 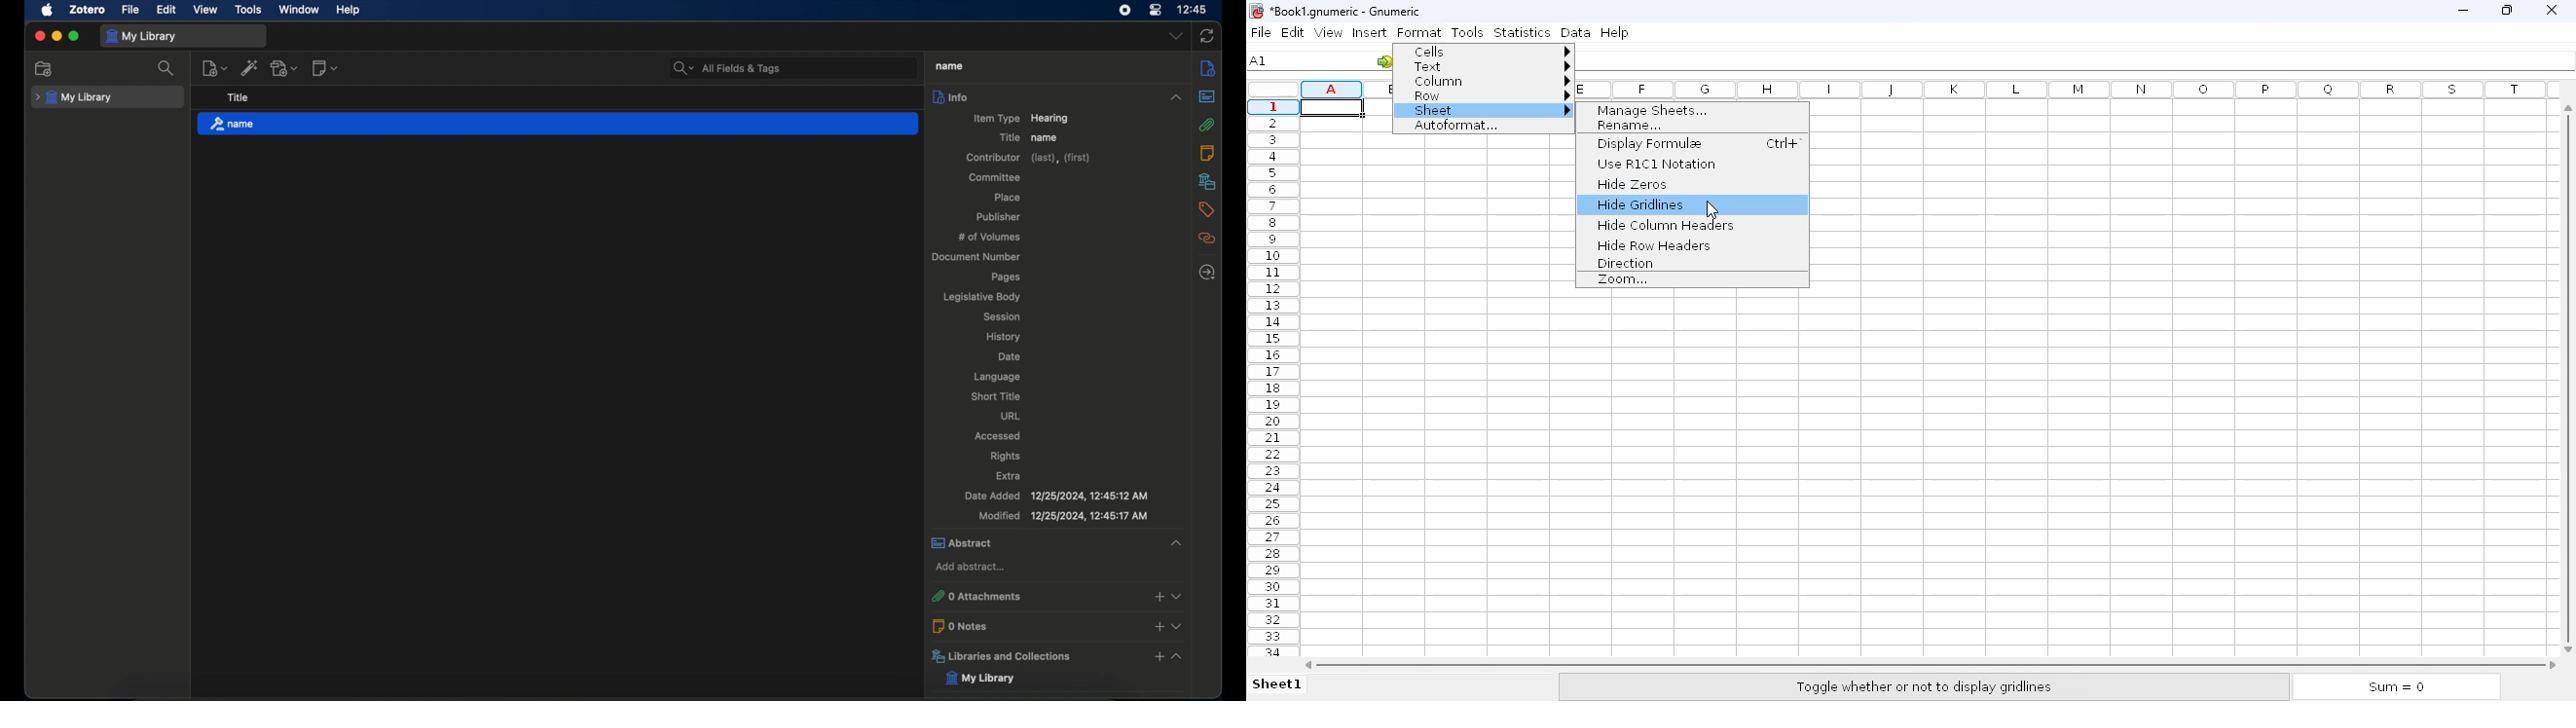 What do you see at coordinates (1207, 238) in the screenshot?
I see `related` at bounding box center [1207, 238].